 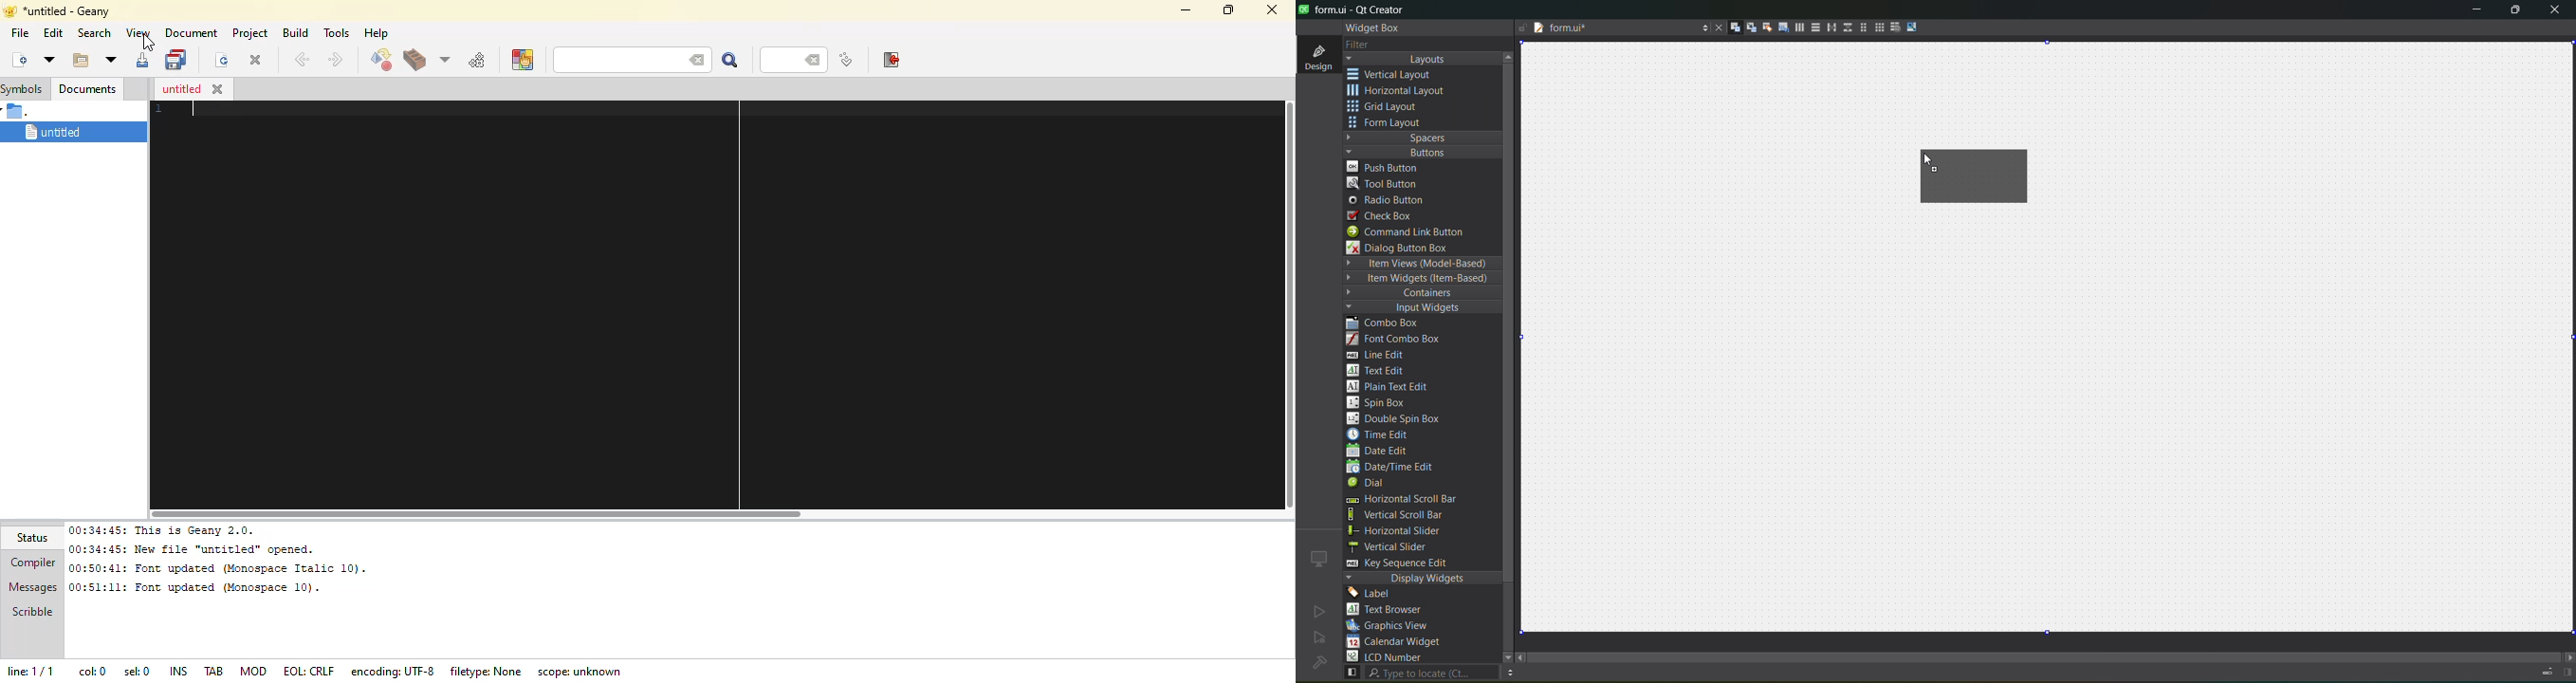 I want to click on edit tab, so click(x=1778, y=29).